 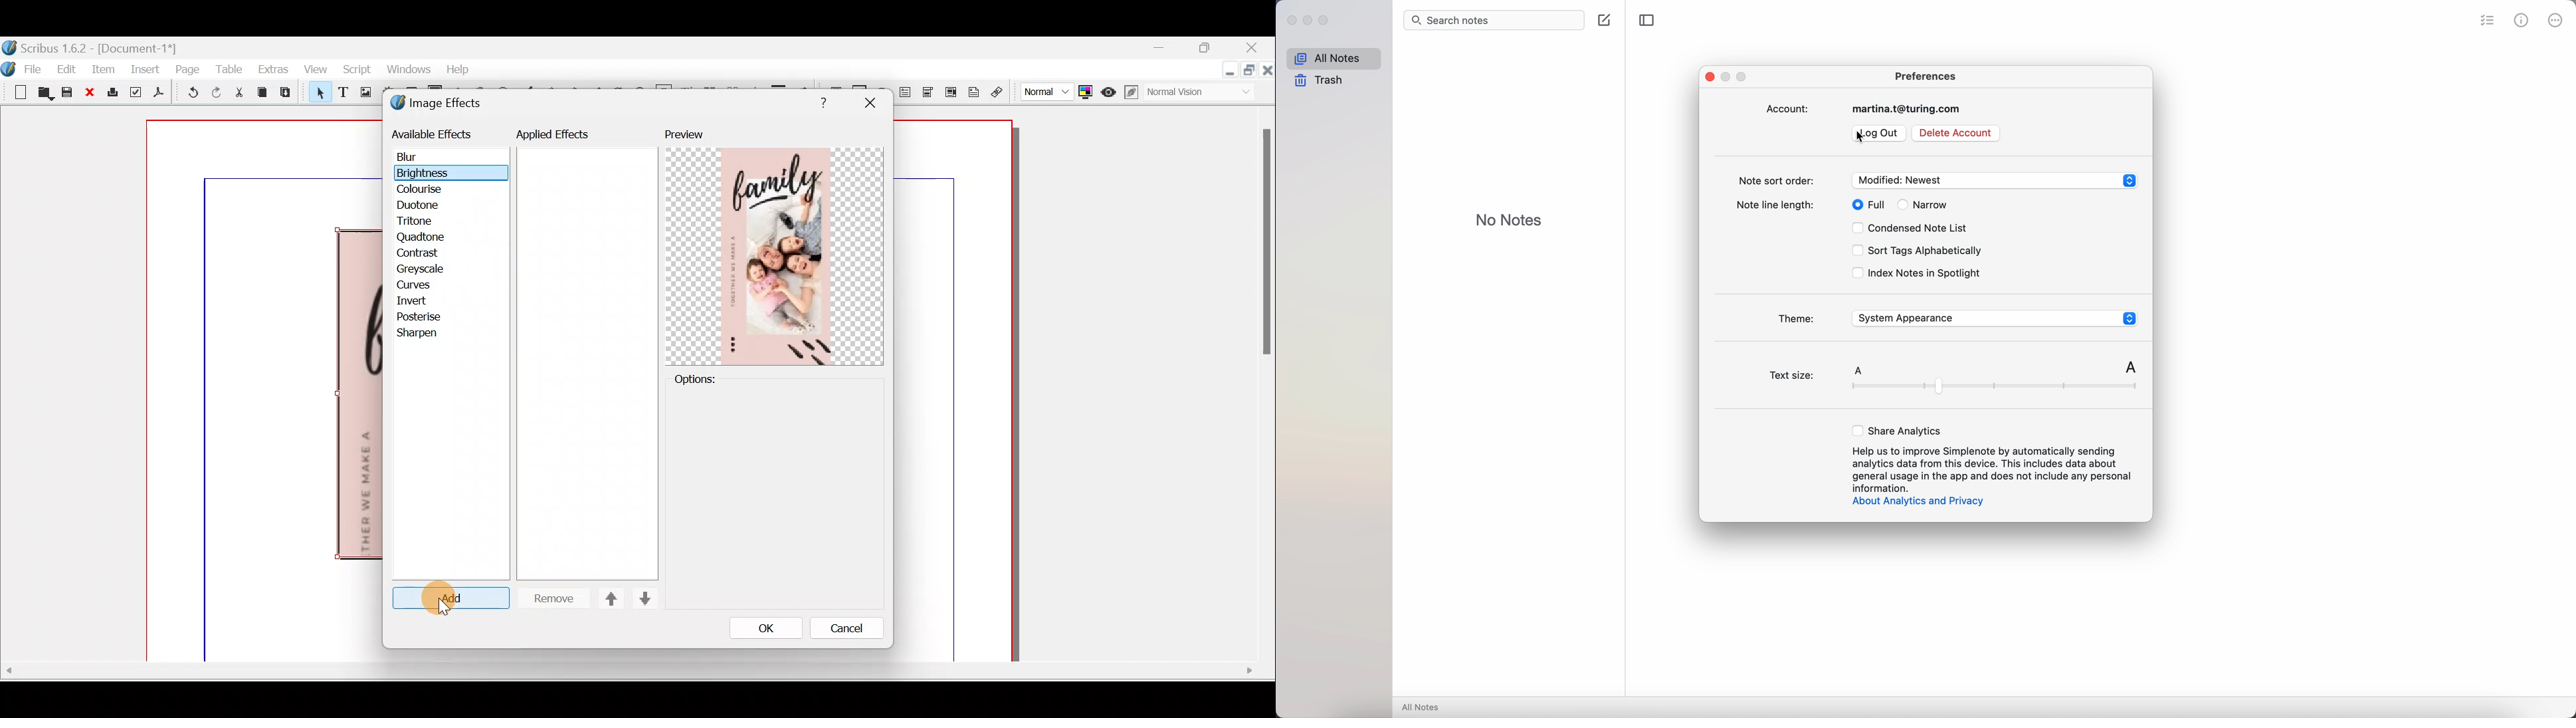 What do you see at coordinates (421, 223) in the screenshot?
I see `Tritone` at bounding box center [421, 223].